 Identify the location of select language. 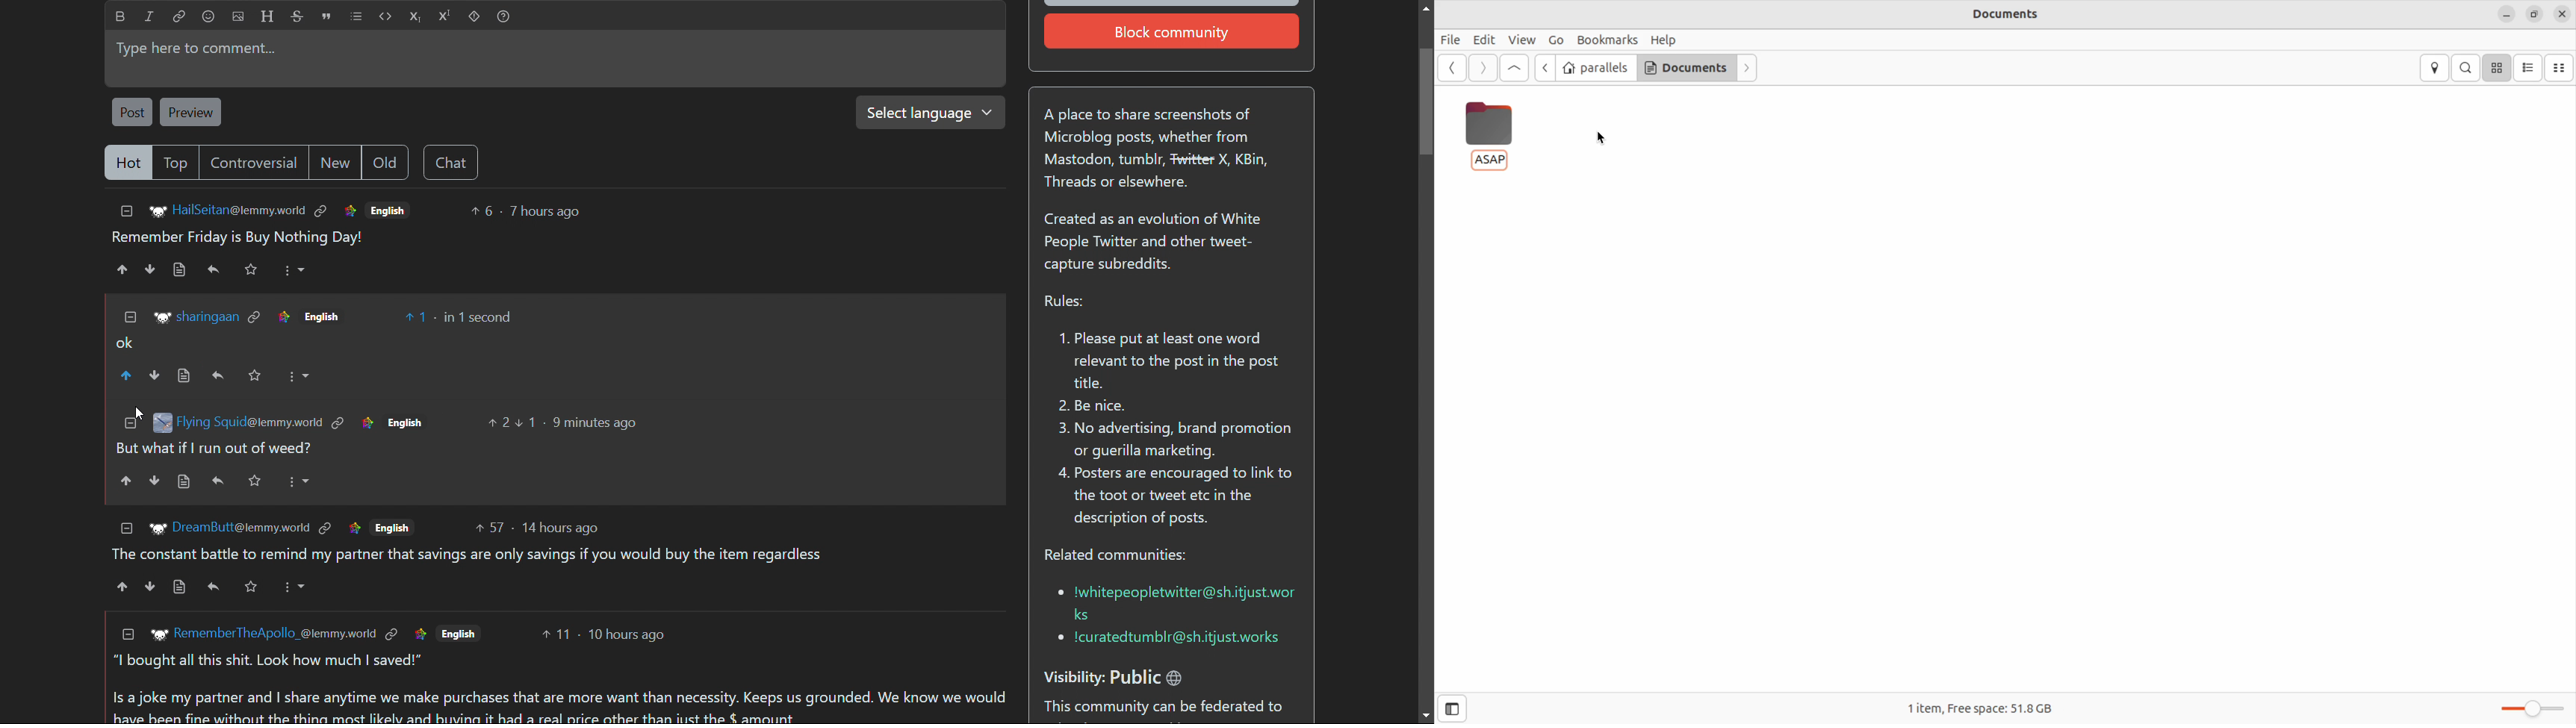
(925, 112).